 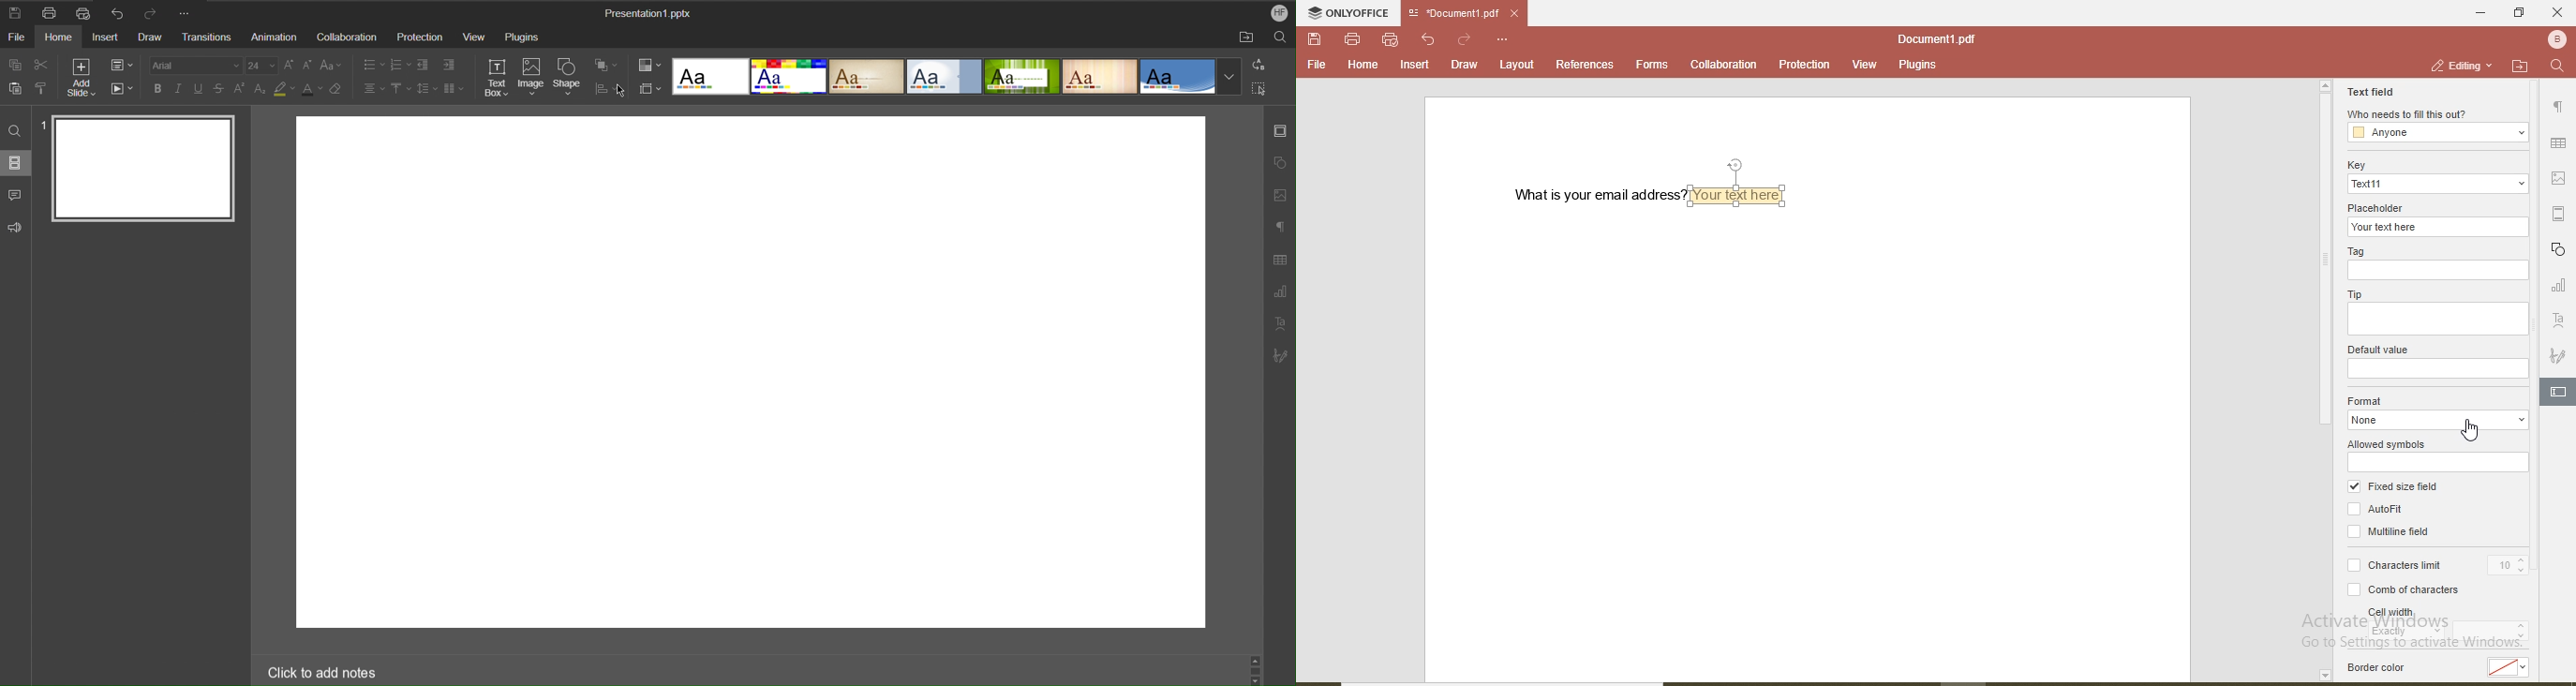 I want to click on cursor, so click(x=2472, y=433).